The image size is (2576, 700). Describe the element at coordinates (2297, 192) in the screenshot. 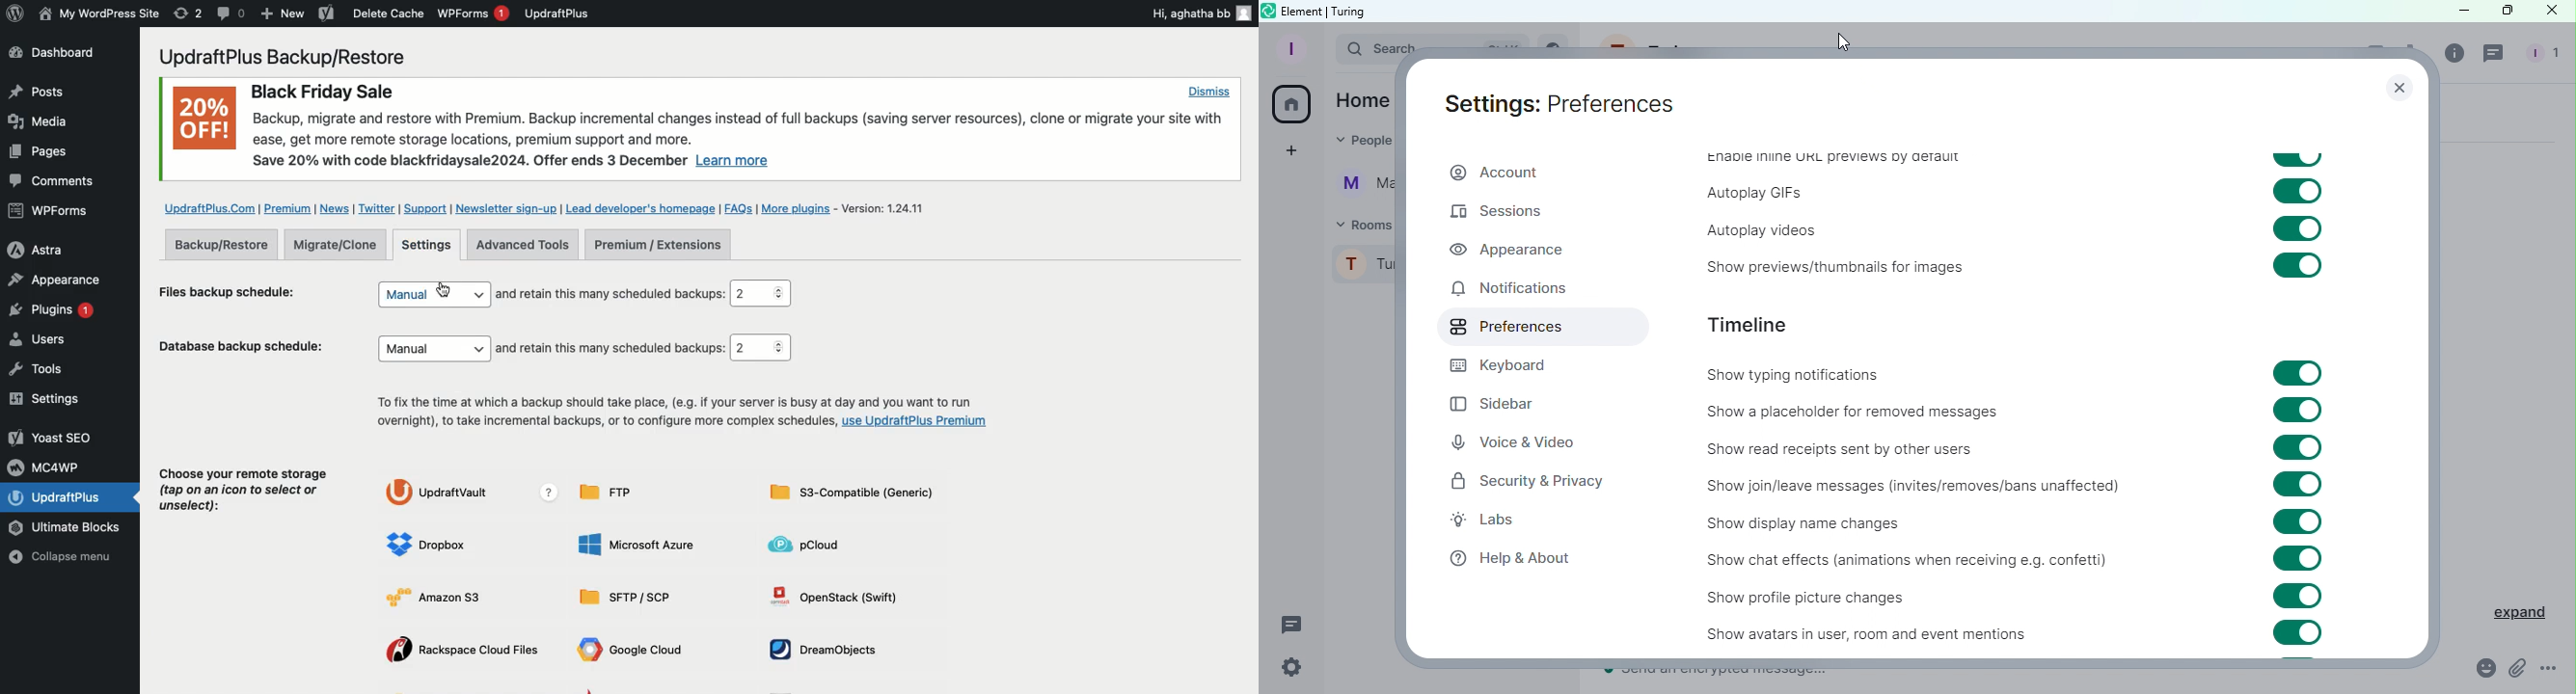

I see `Toggle` at that location.